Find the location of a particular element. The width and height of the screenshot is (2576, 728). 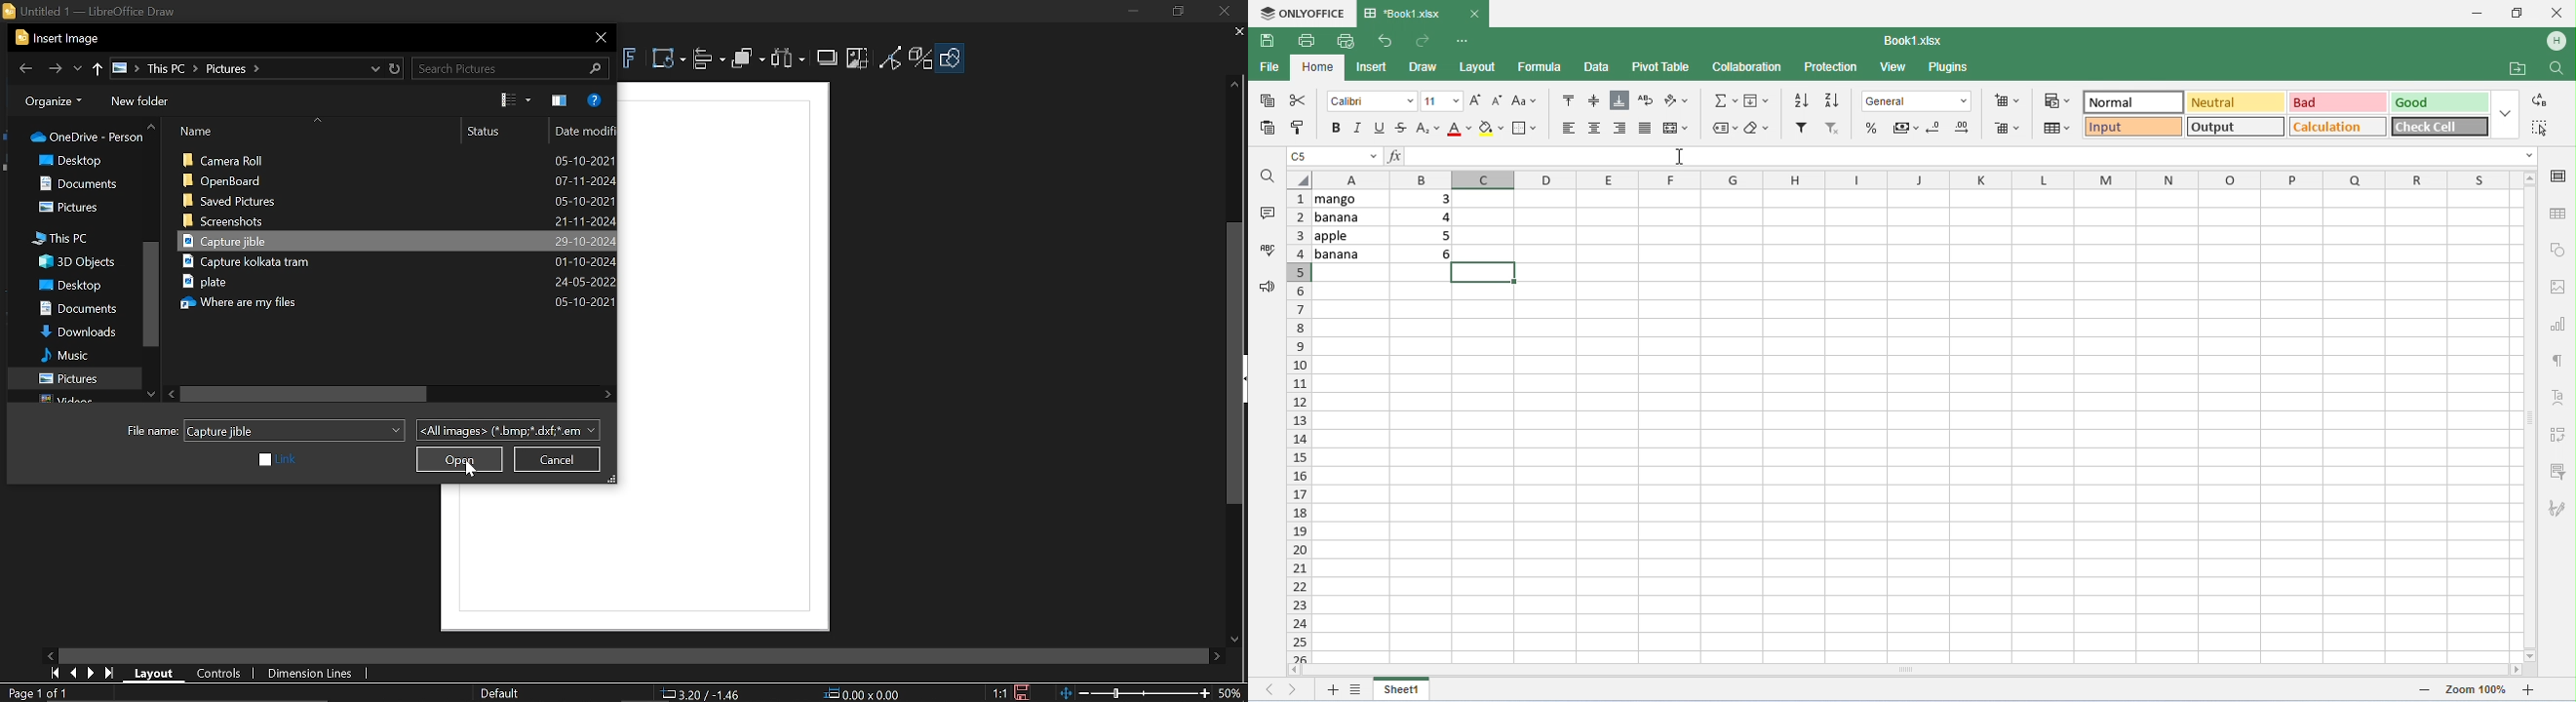

move down is located at coordinates (1240, 640).